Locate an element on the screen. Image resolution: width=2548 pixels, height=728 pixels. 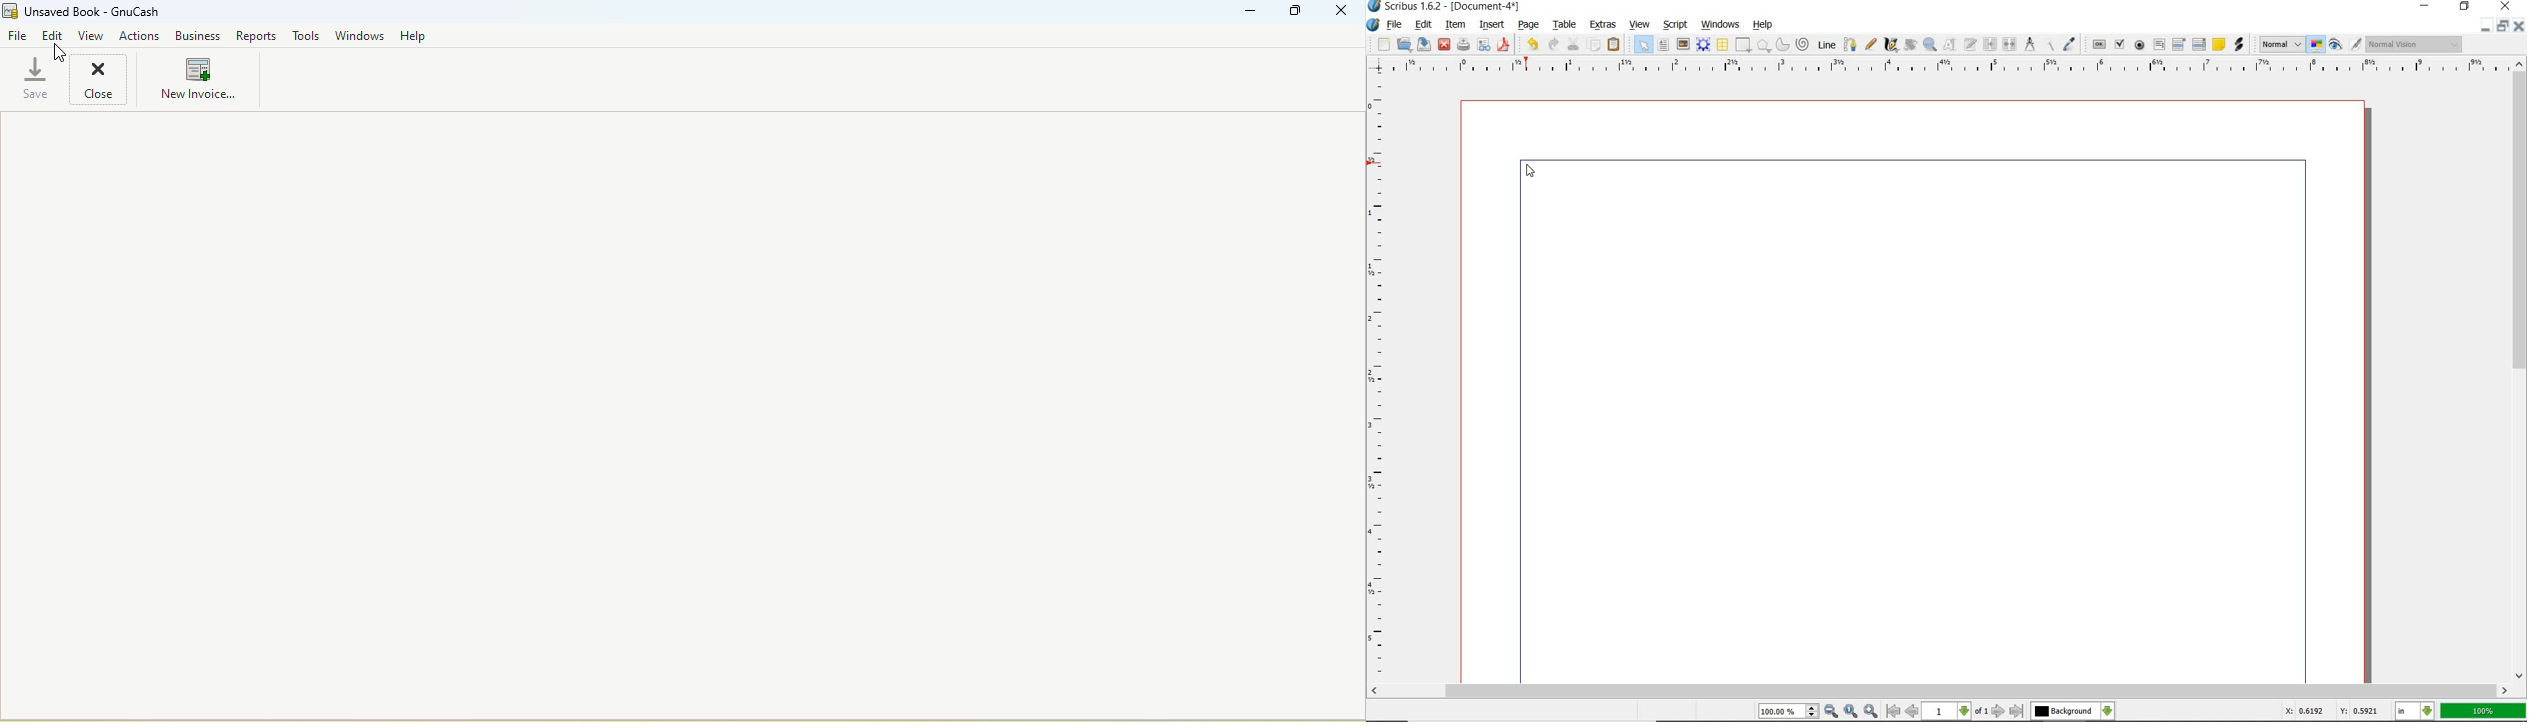
line is located at coordinates (1827, 45).